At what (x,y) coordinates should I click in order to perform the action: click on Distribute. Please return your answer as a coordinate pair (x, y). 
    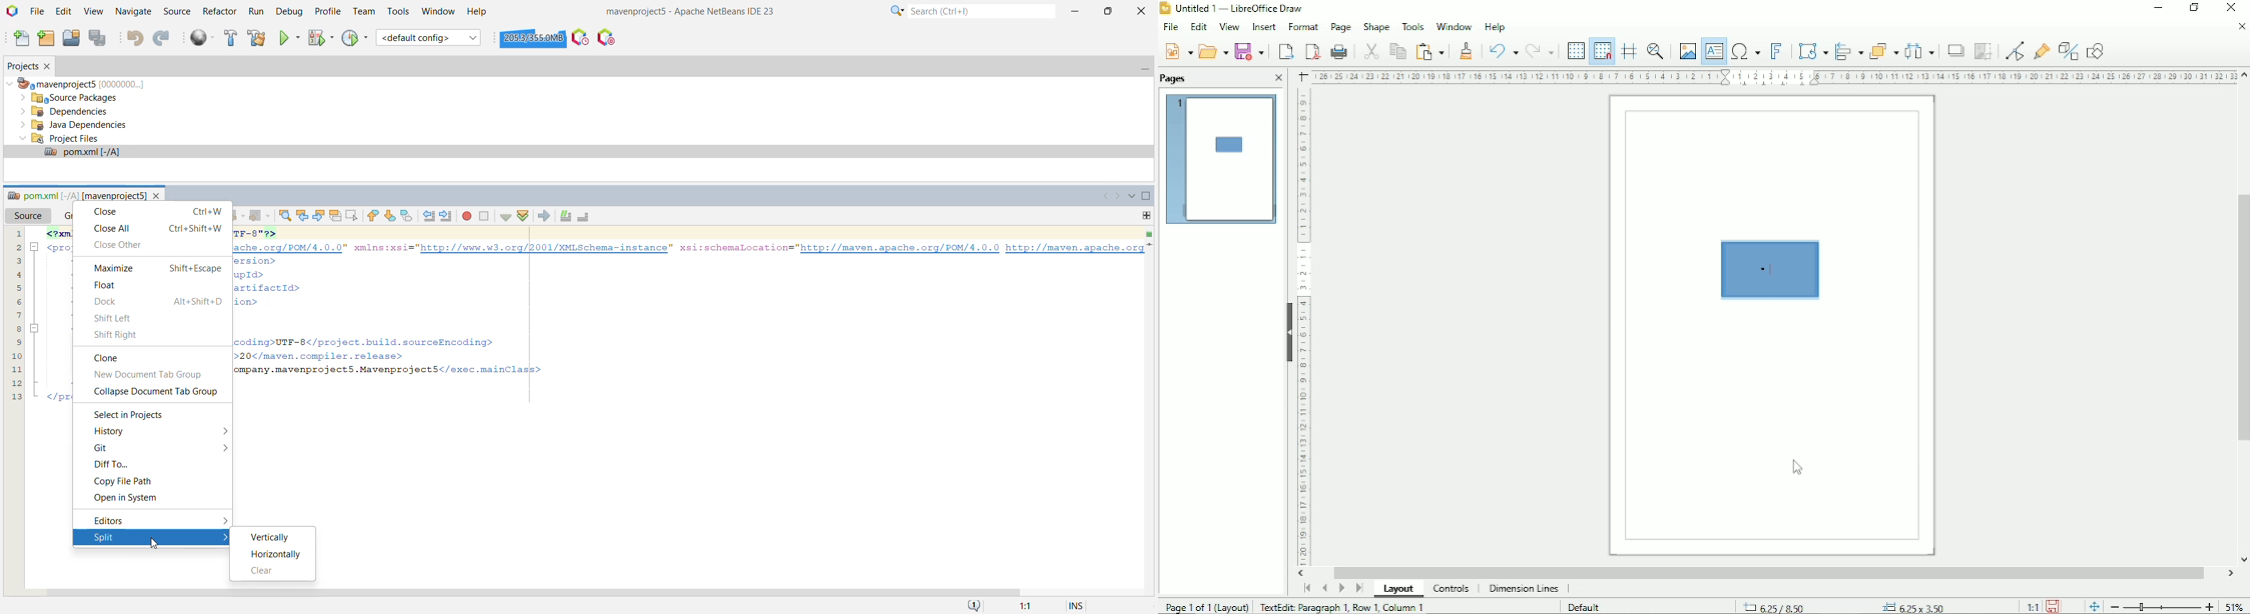
    Looking at the image, I should click on (1921, 51).